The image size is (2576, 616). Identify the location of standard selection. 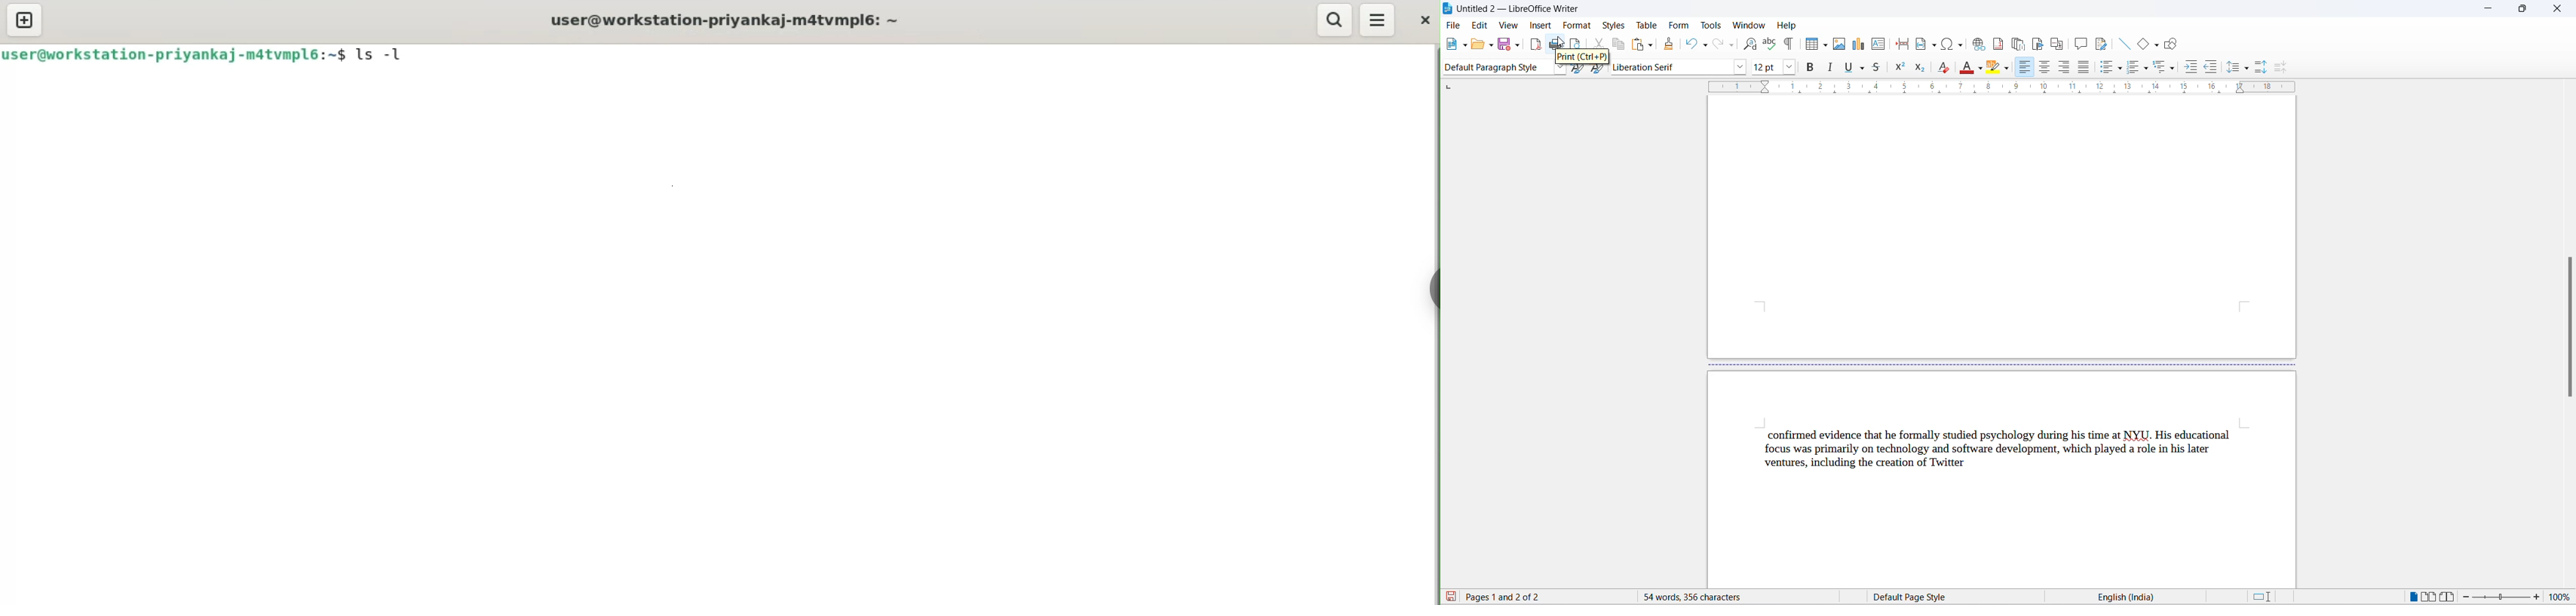
(2262, 597).